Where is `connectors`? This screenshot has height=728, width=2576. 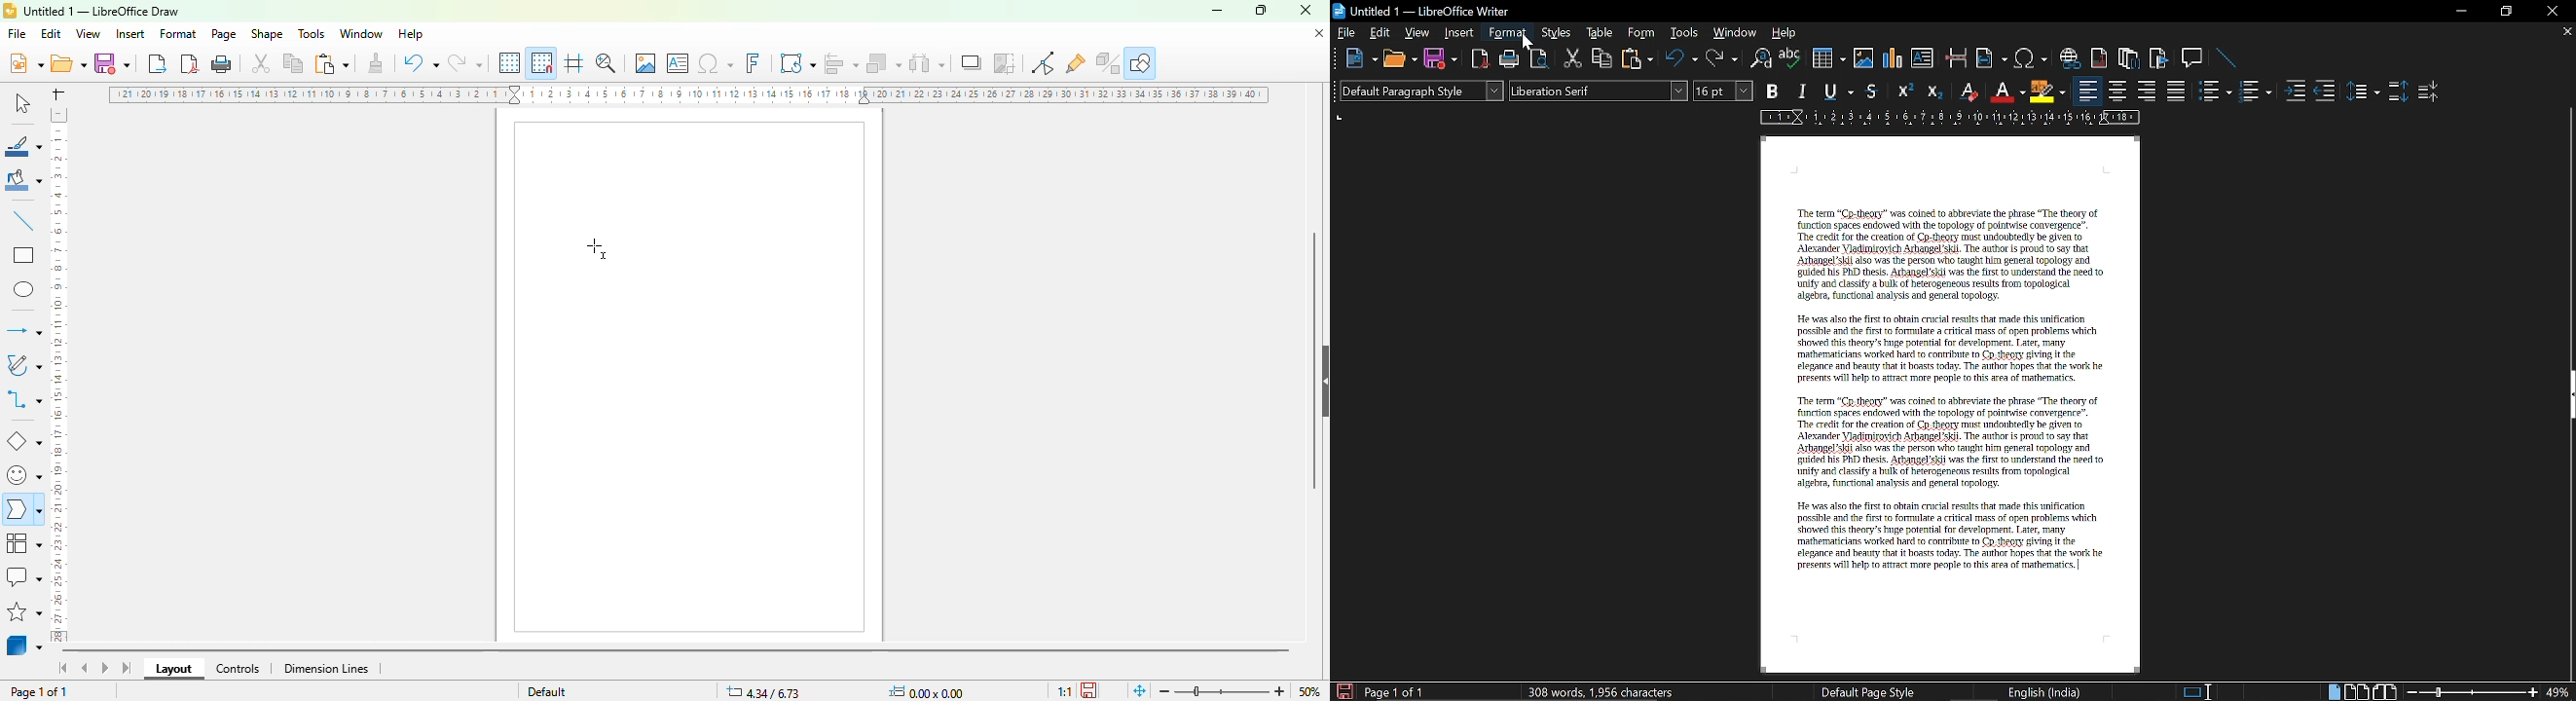 connectors is located at coordinates (23, 398).